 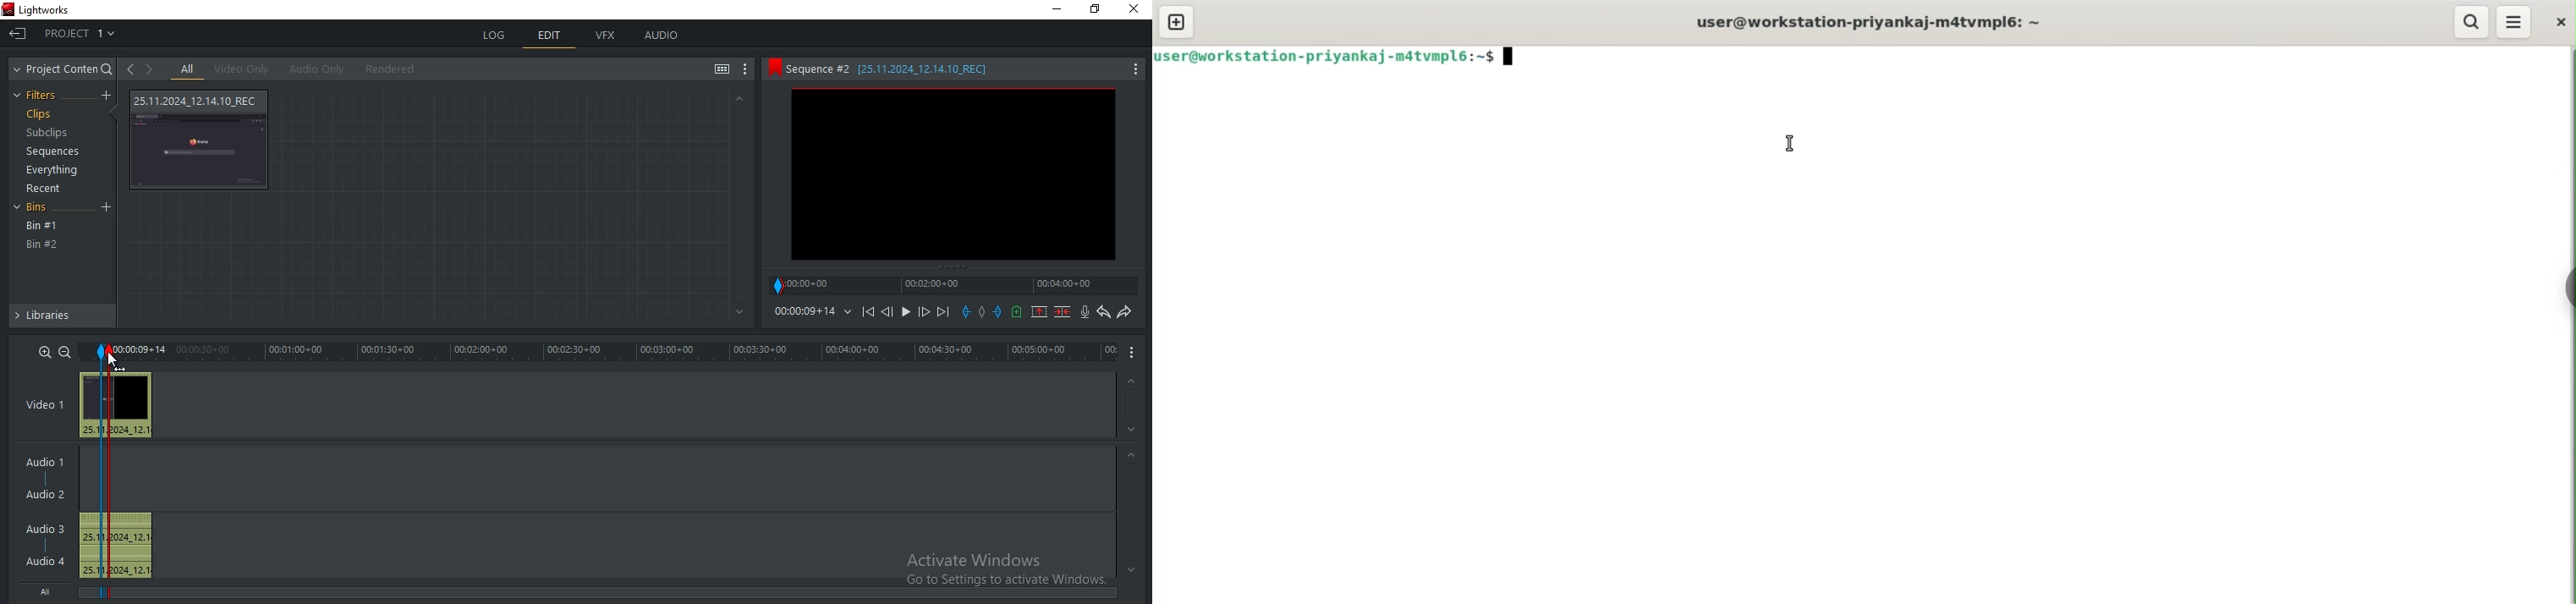 What do you see at coordinates (129, 69) in the screenshot?
I see `go to previous viewed clip` at bounding box center [129, 69].